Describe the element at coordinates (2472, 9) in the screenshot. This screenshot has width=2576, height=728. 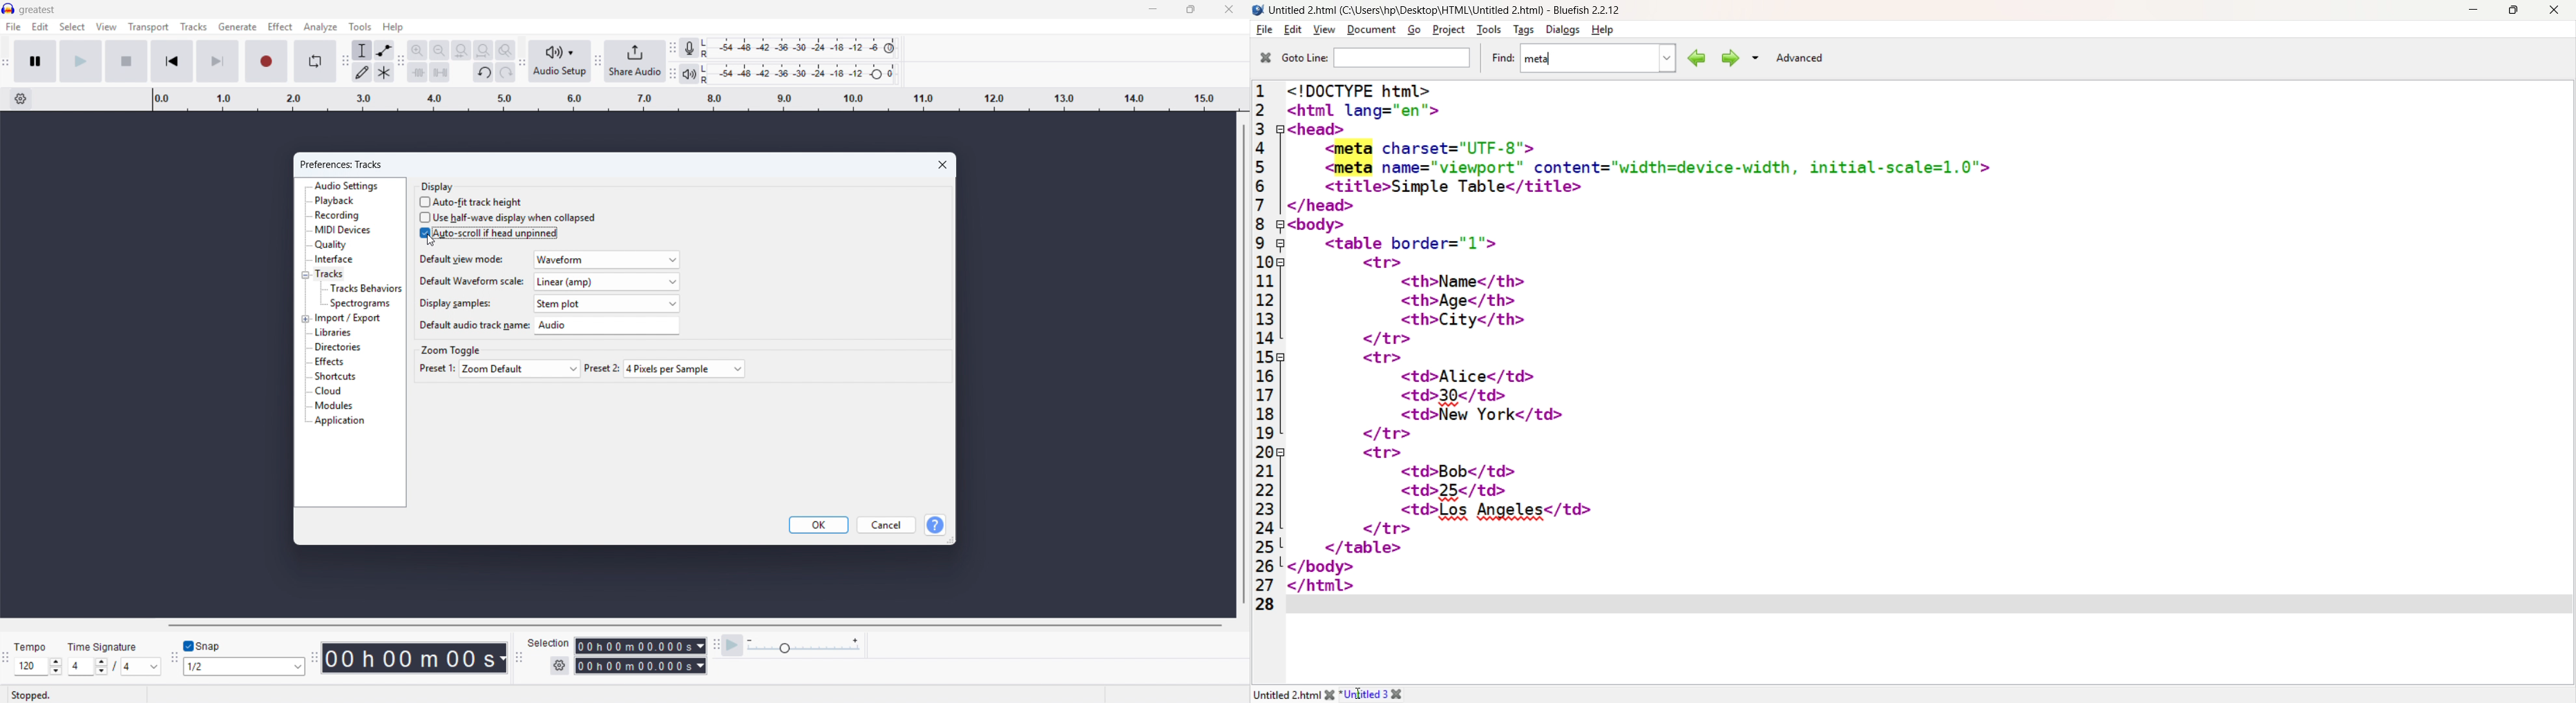
I see `Minimize` at that location.